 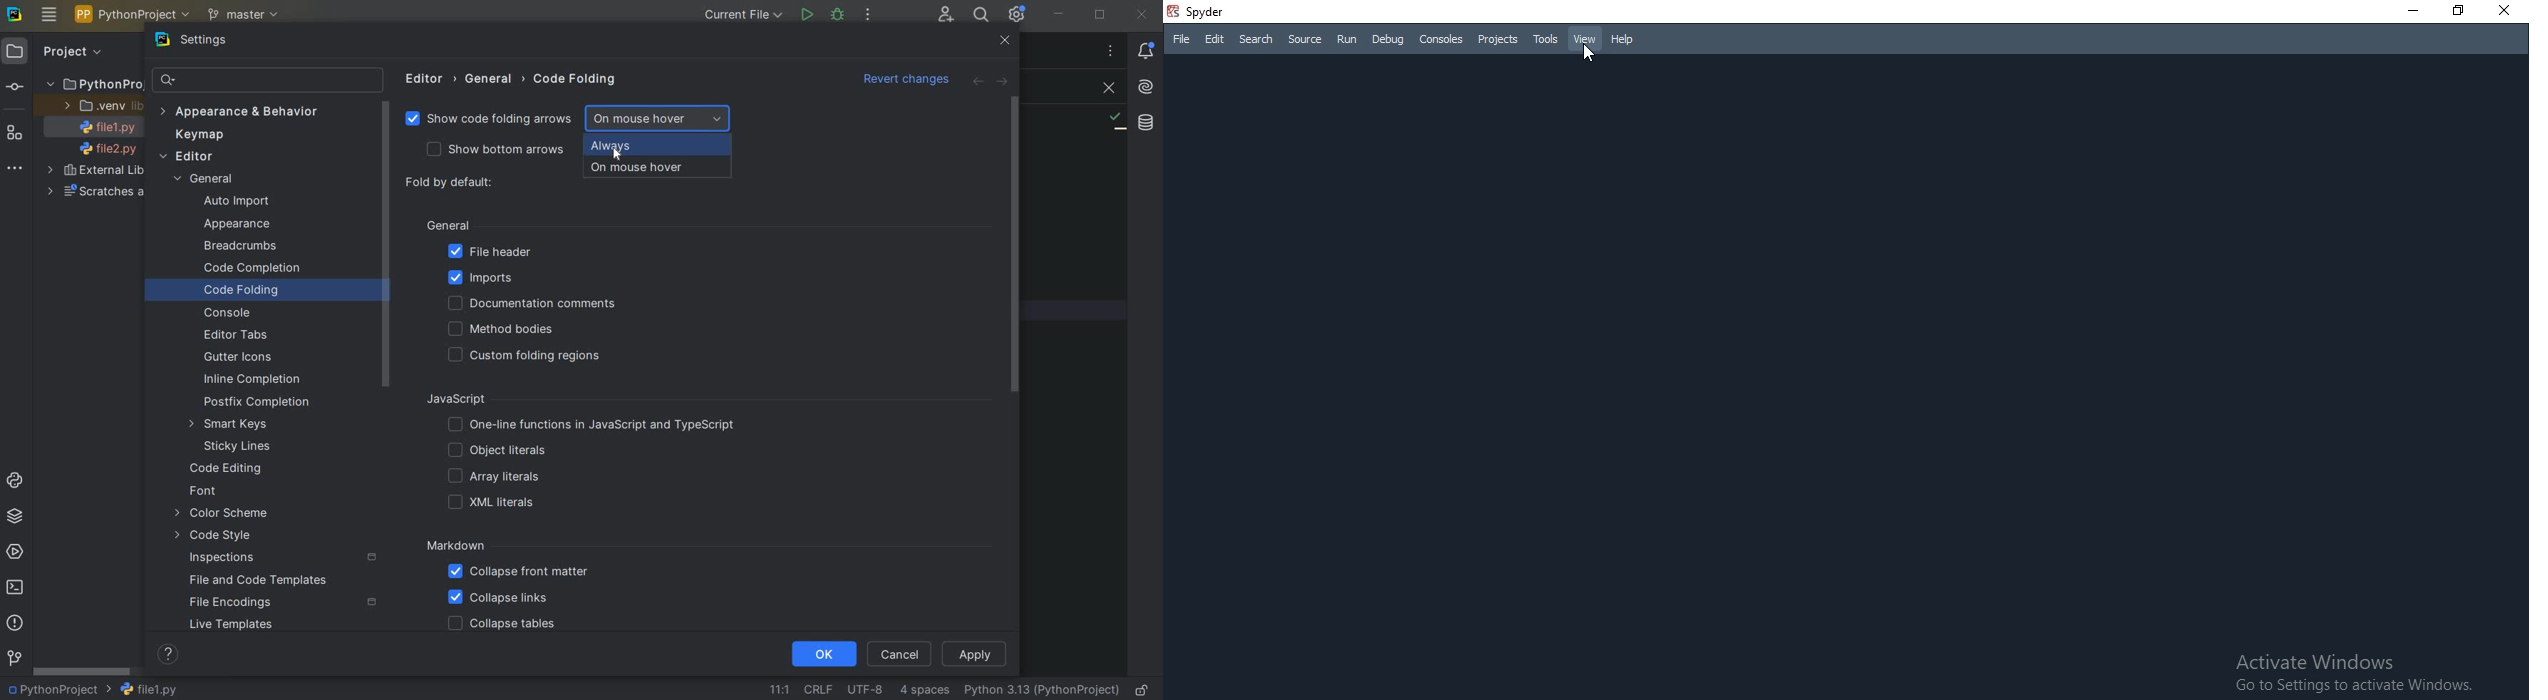 What do you see at coordinates (1586, 38) in the screenshot?
I see `View` at bounding box center [1586, 38].